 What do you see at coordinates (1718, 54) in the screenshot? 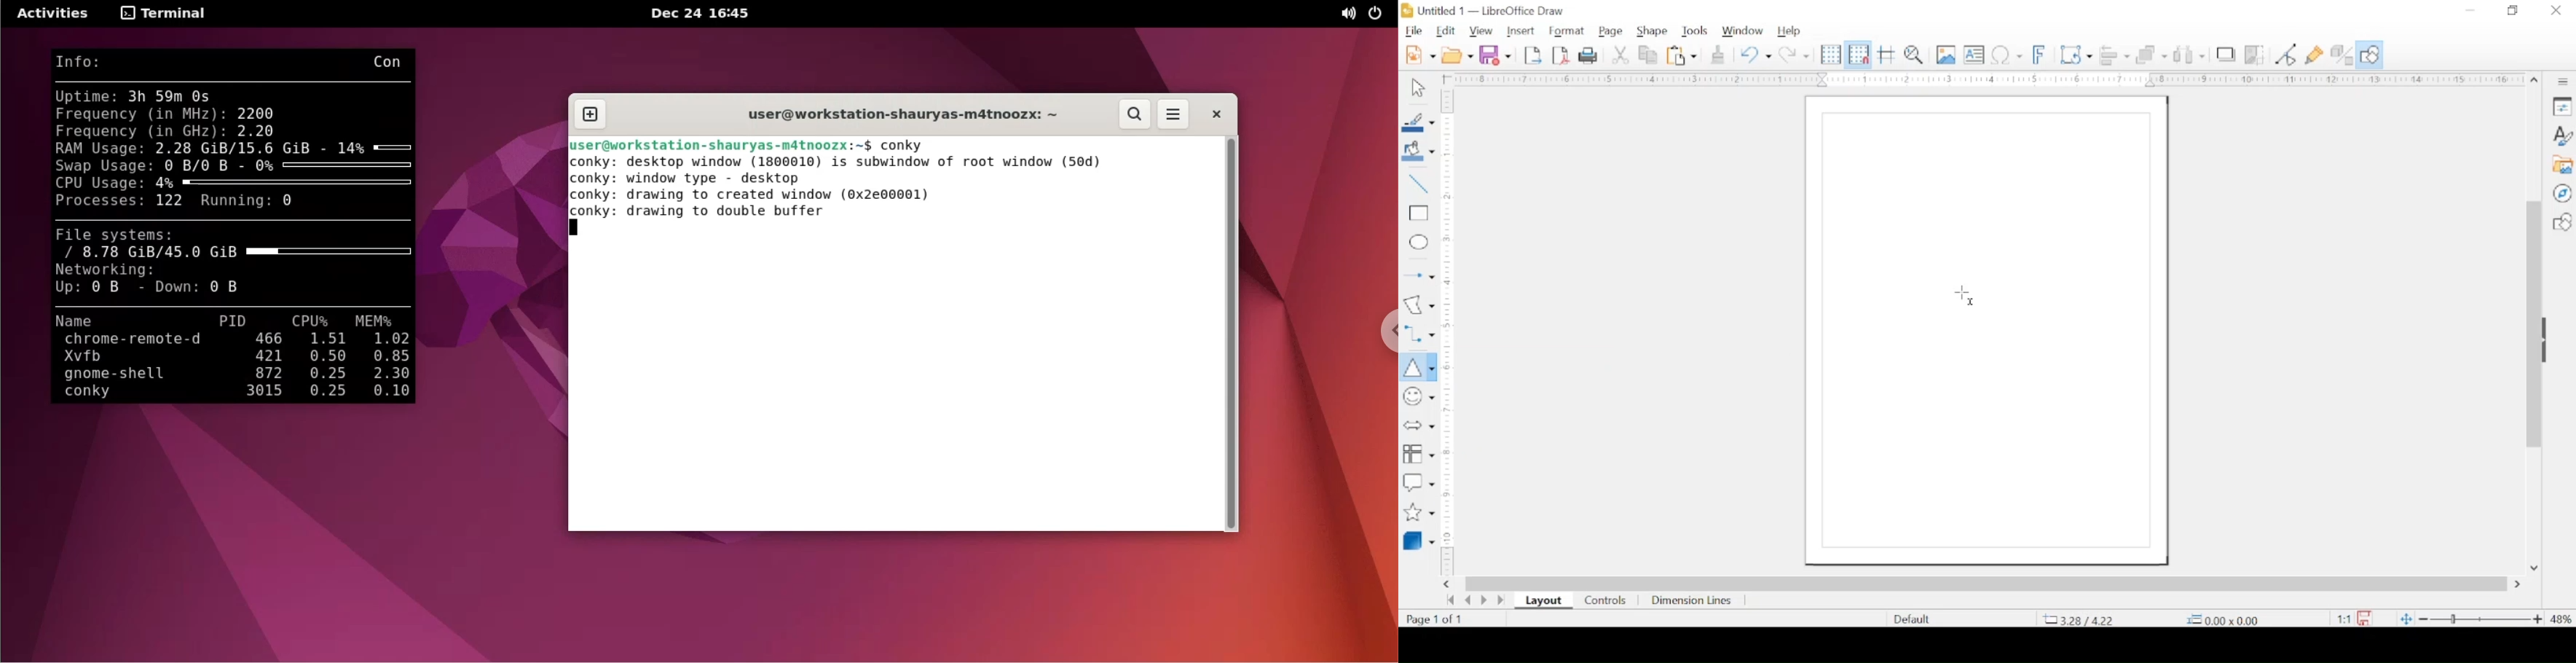
I see `clone formatting` at bounding box center [1718, 54].